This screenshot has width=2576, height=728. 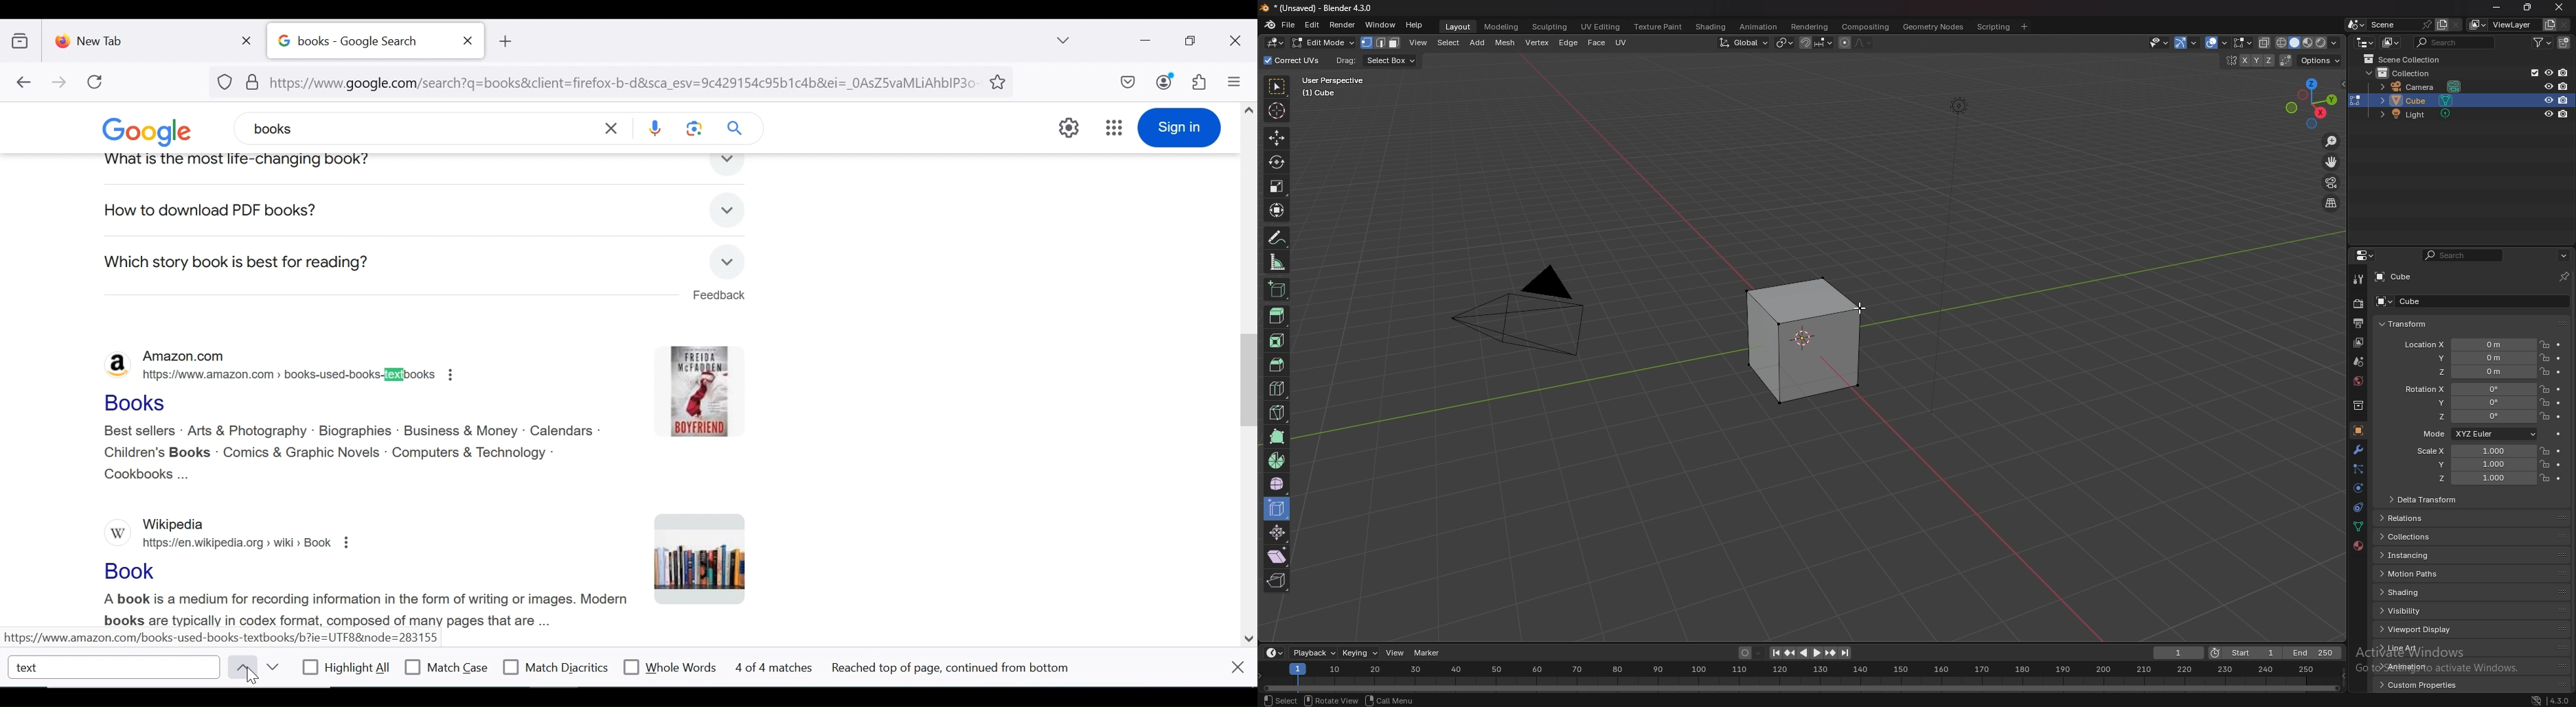 I want to click on wikipedia, so click(x=172, y=522).